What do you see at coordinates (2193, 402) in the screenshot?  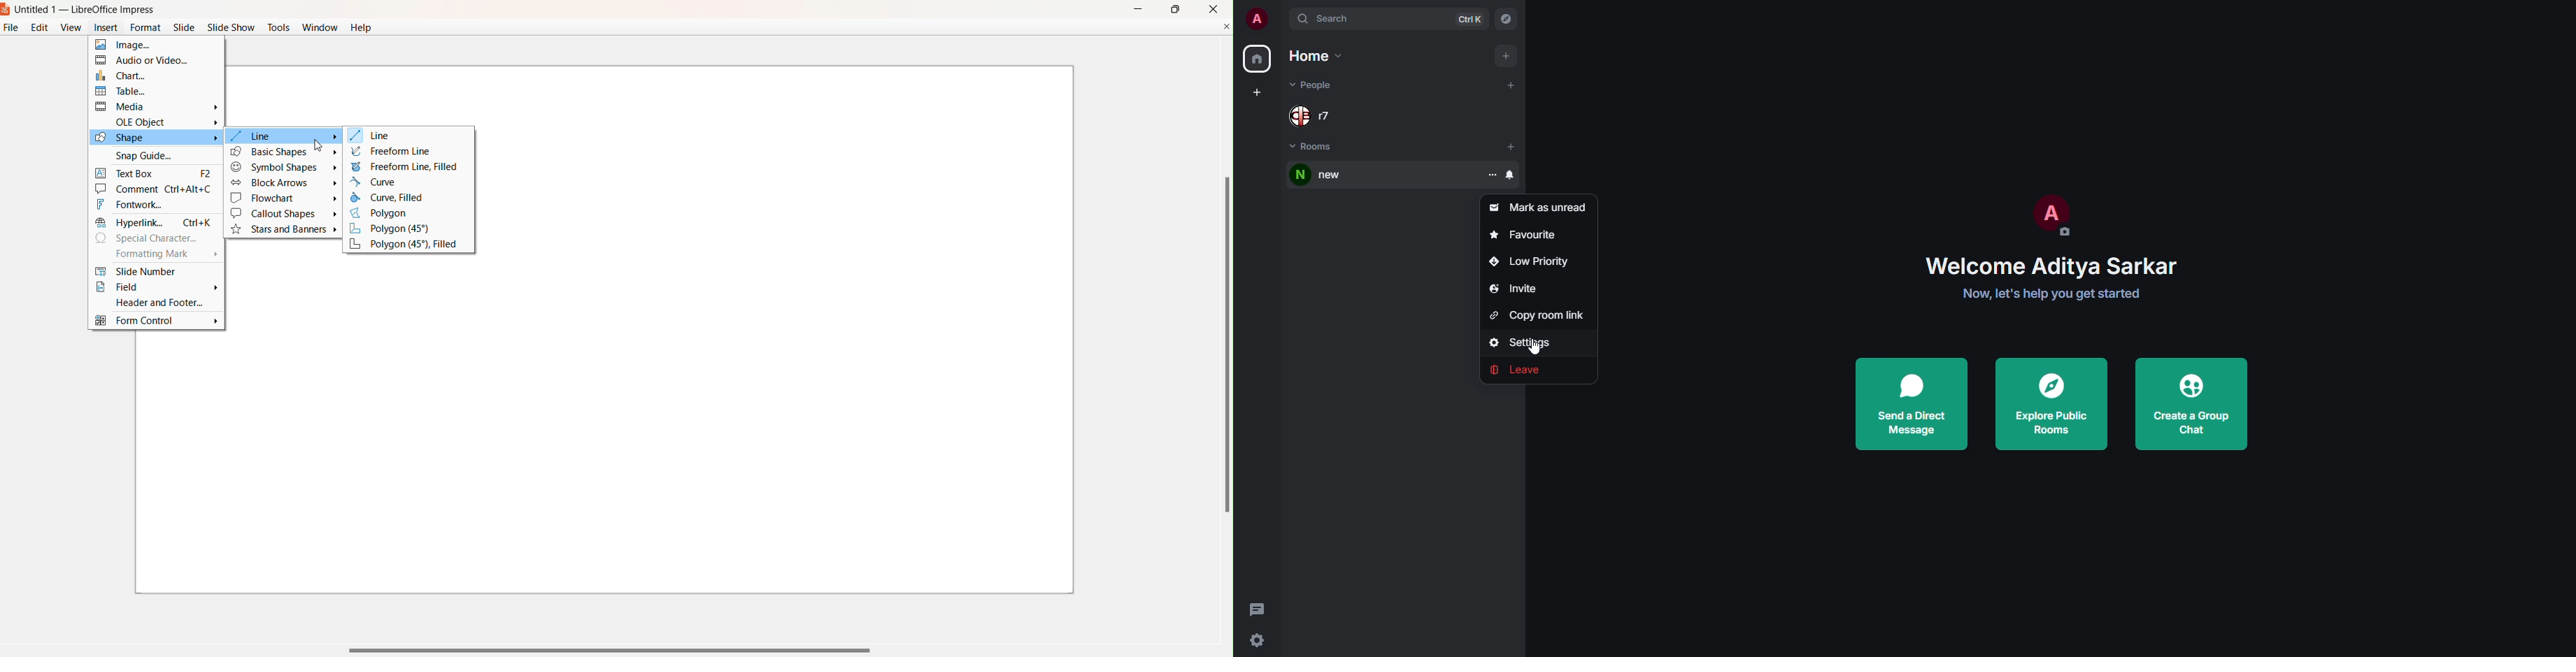 I see `create a group chat` at bounding box center [2193, 402].